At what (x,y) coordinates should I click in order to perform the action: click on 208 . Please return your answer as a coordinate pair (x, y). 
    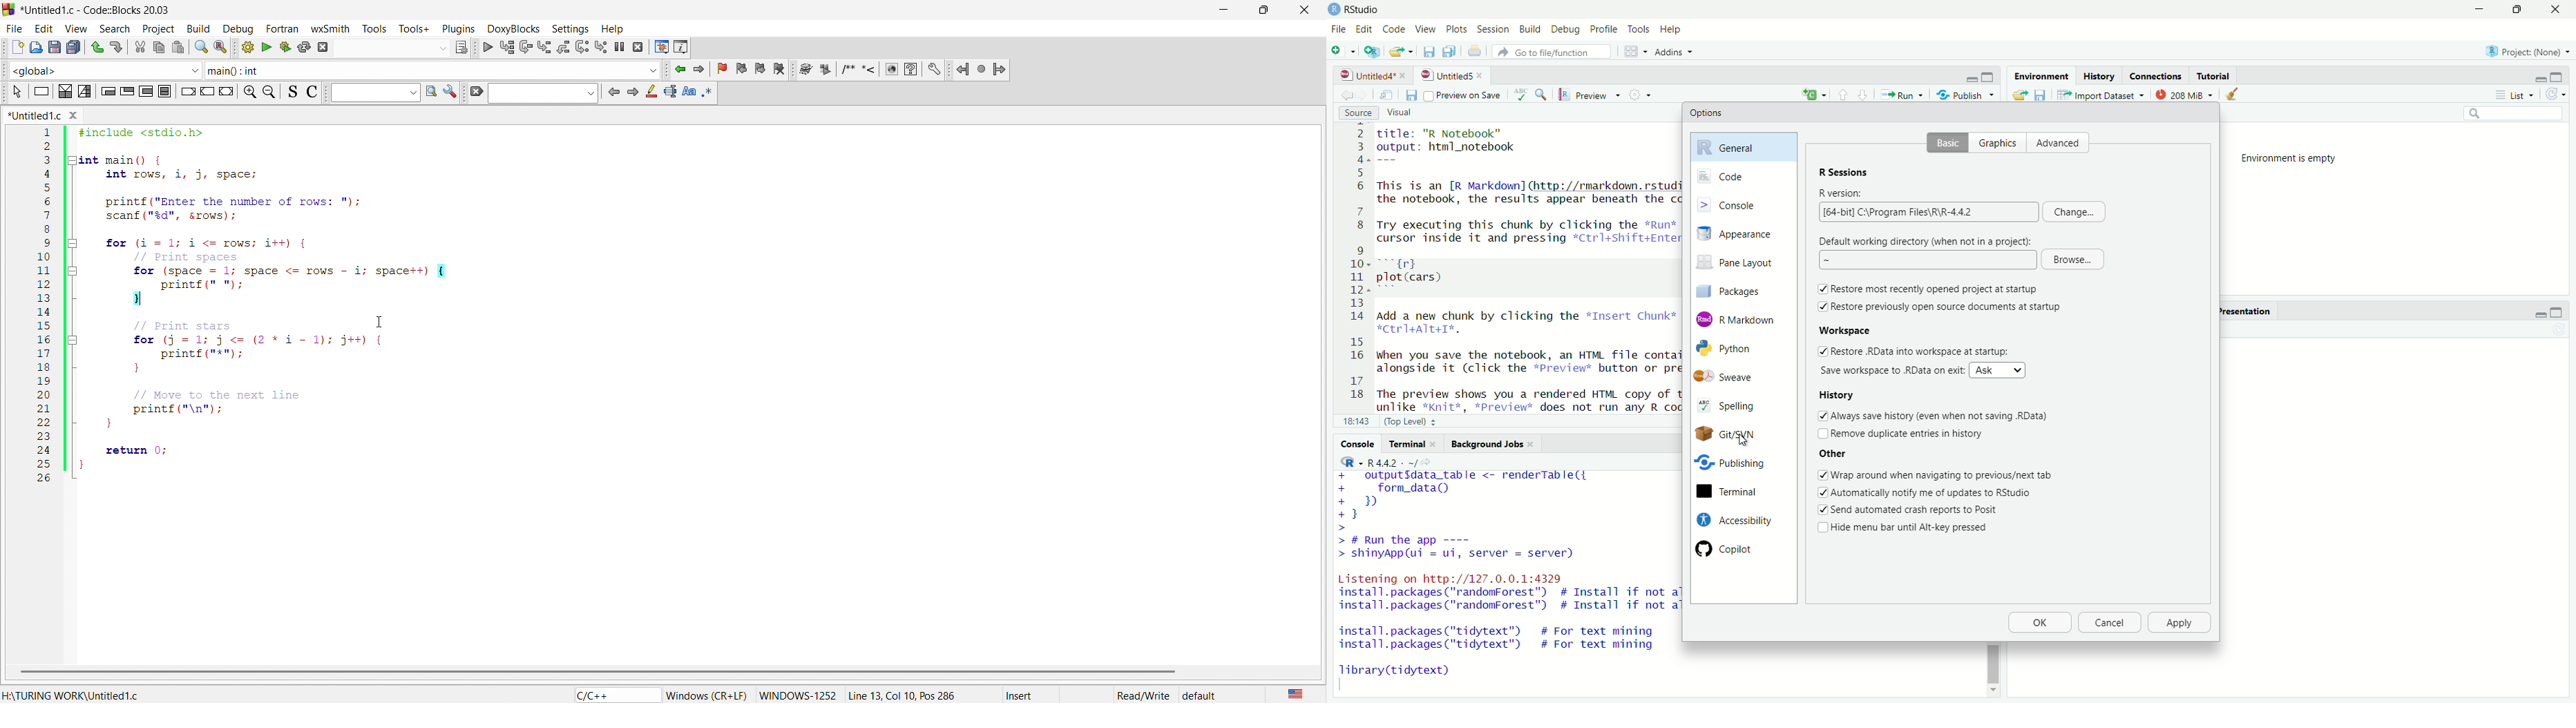
    Looking at the image, I should click on (2185, 94).